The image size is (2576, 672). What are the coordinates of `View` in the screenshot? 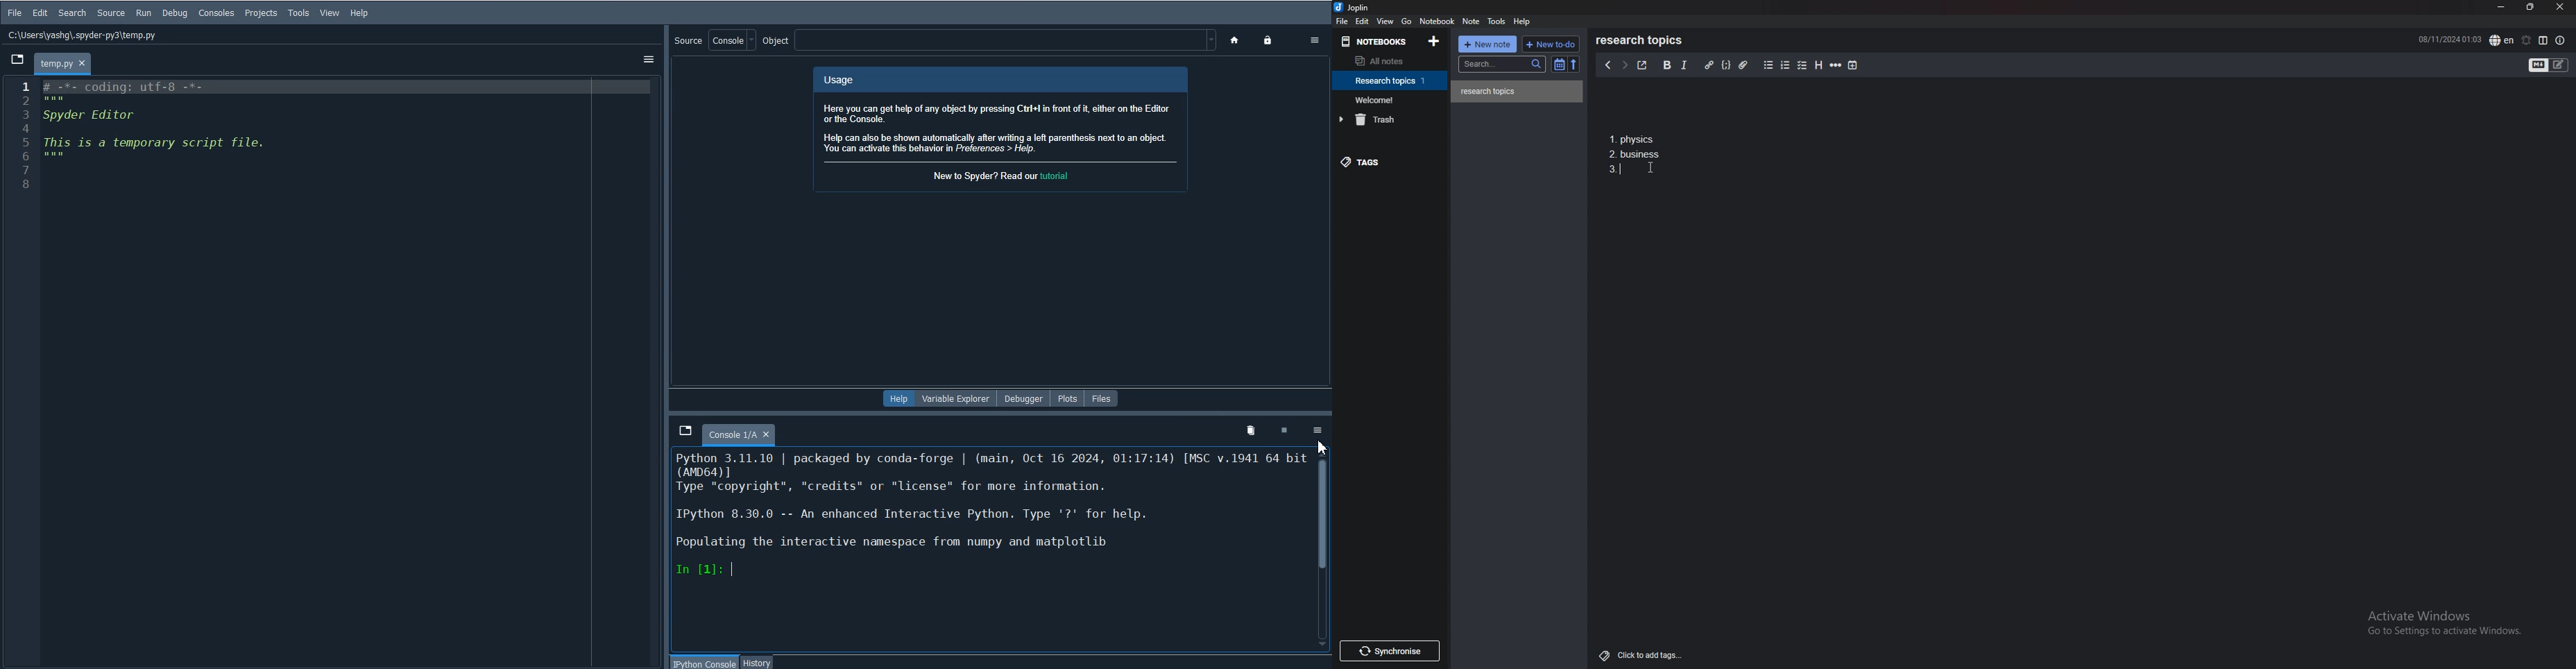 It's located at (330, 13).